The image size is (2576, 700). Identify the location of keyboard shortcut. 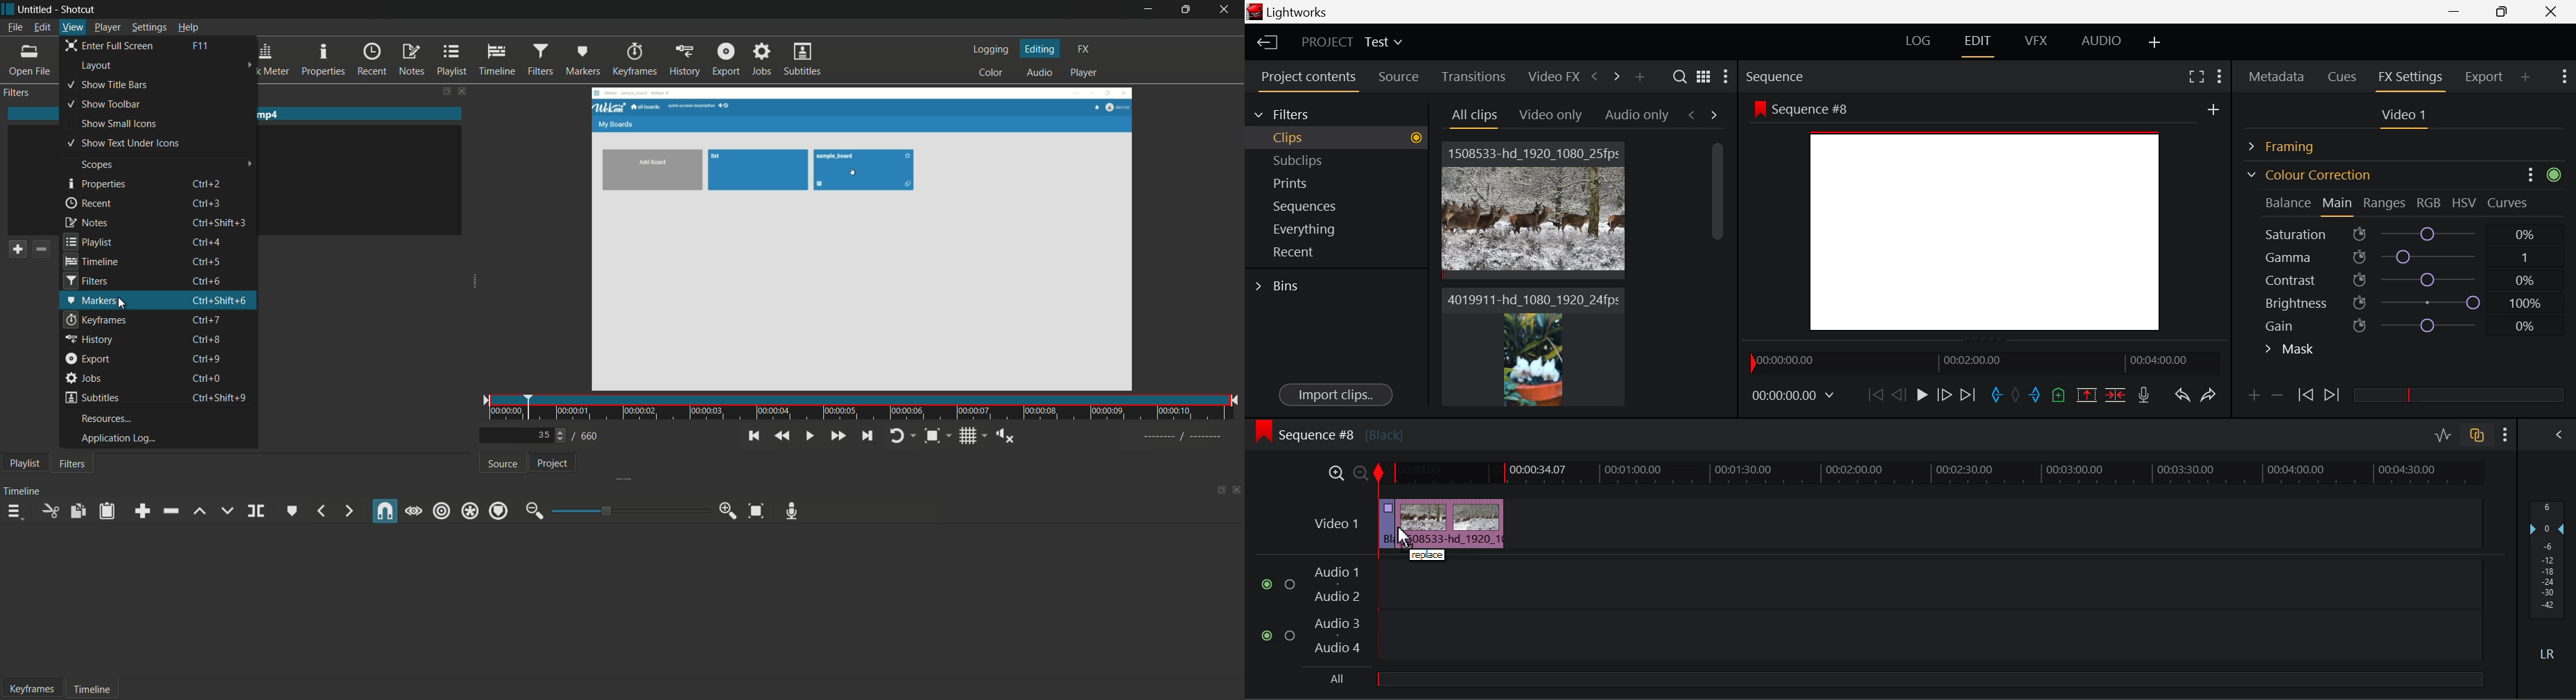
(218, 397).